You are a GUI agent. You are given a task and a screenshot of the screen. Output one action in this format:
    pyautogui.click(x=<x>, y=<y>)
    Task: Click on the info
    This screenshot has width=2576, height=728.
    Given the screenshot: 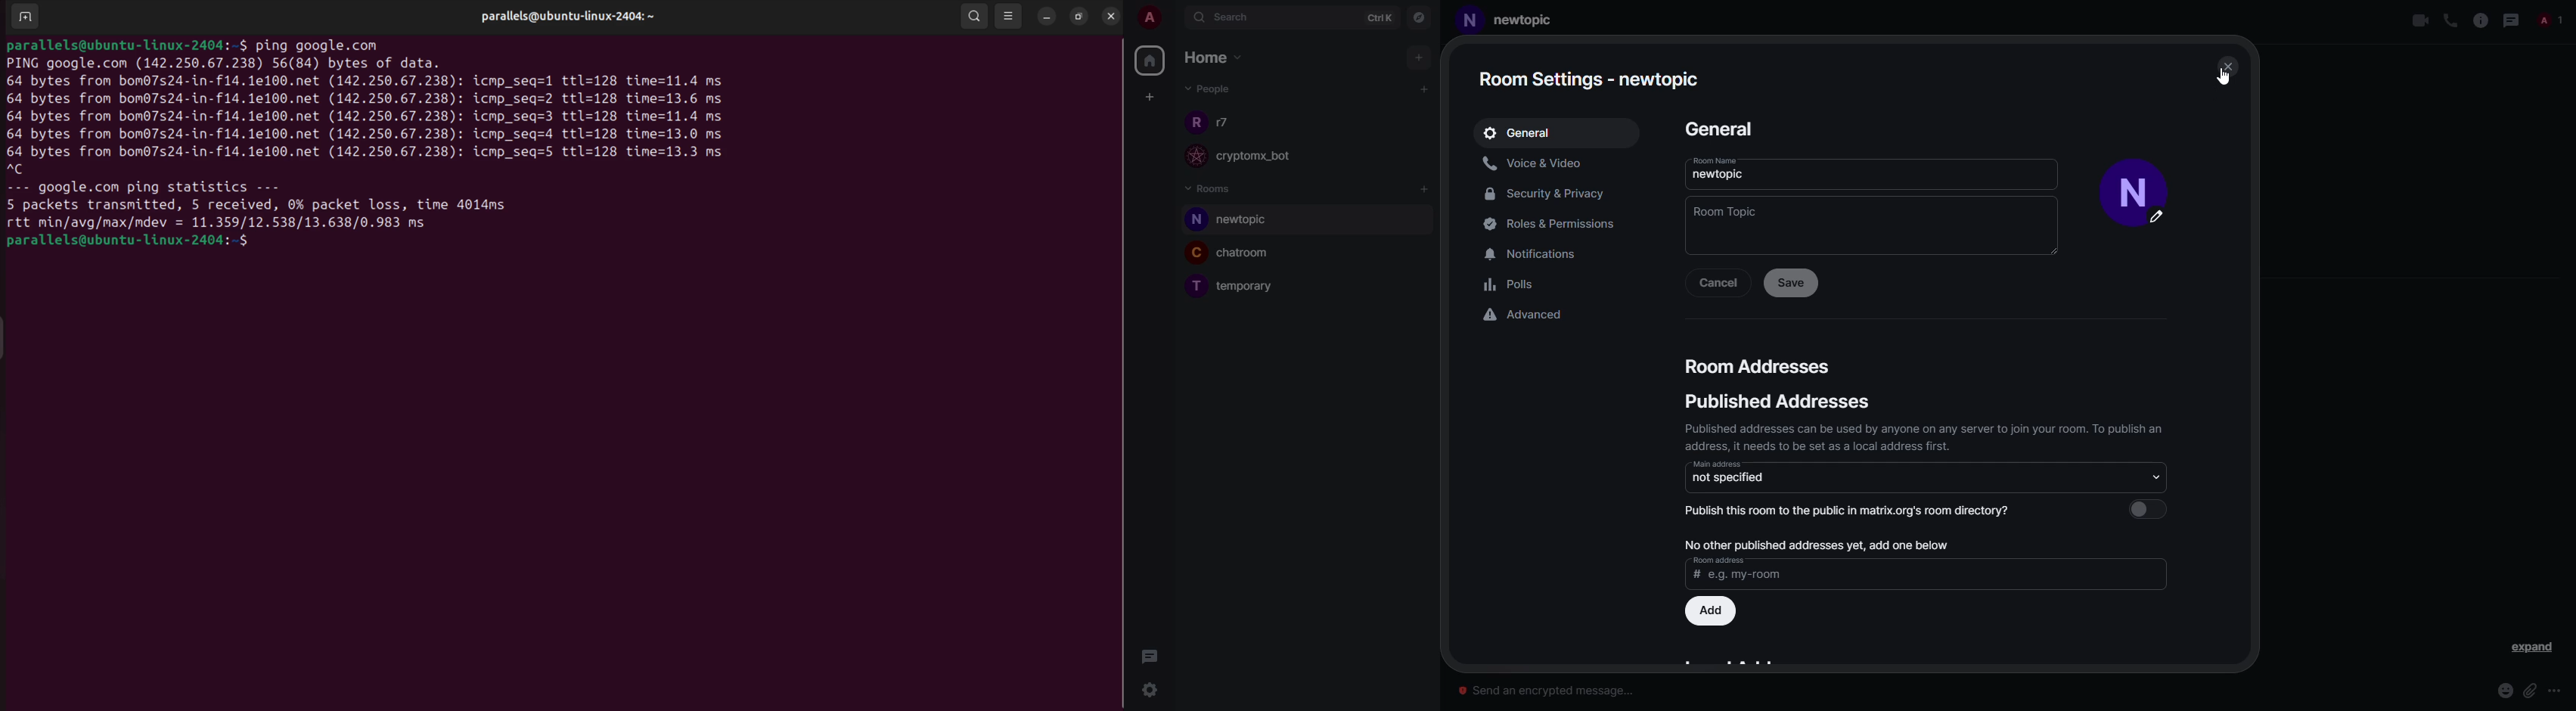 What is the action you would take?
    pyautogui.click(x=1926, y=436)
    